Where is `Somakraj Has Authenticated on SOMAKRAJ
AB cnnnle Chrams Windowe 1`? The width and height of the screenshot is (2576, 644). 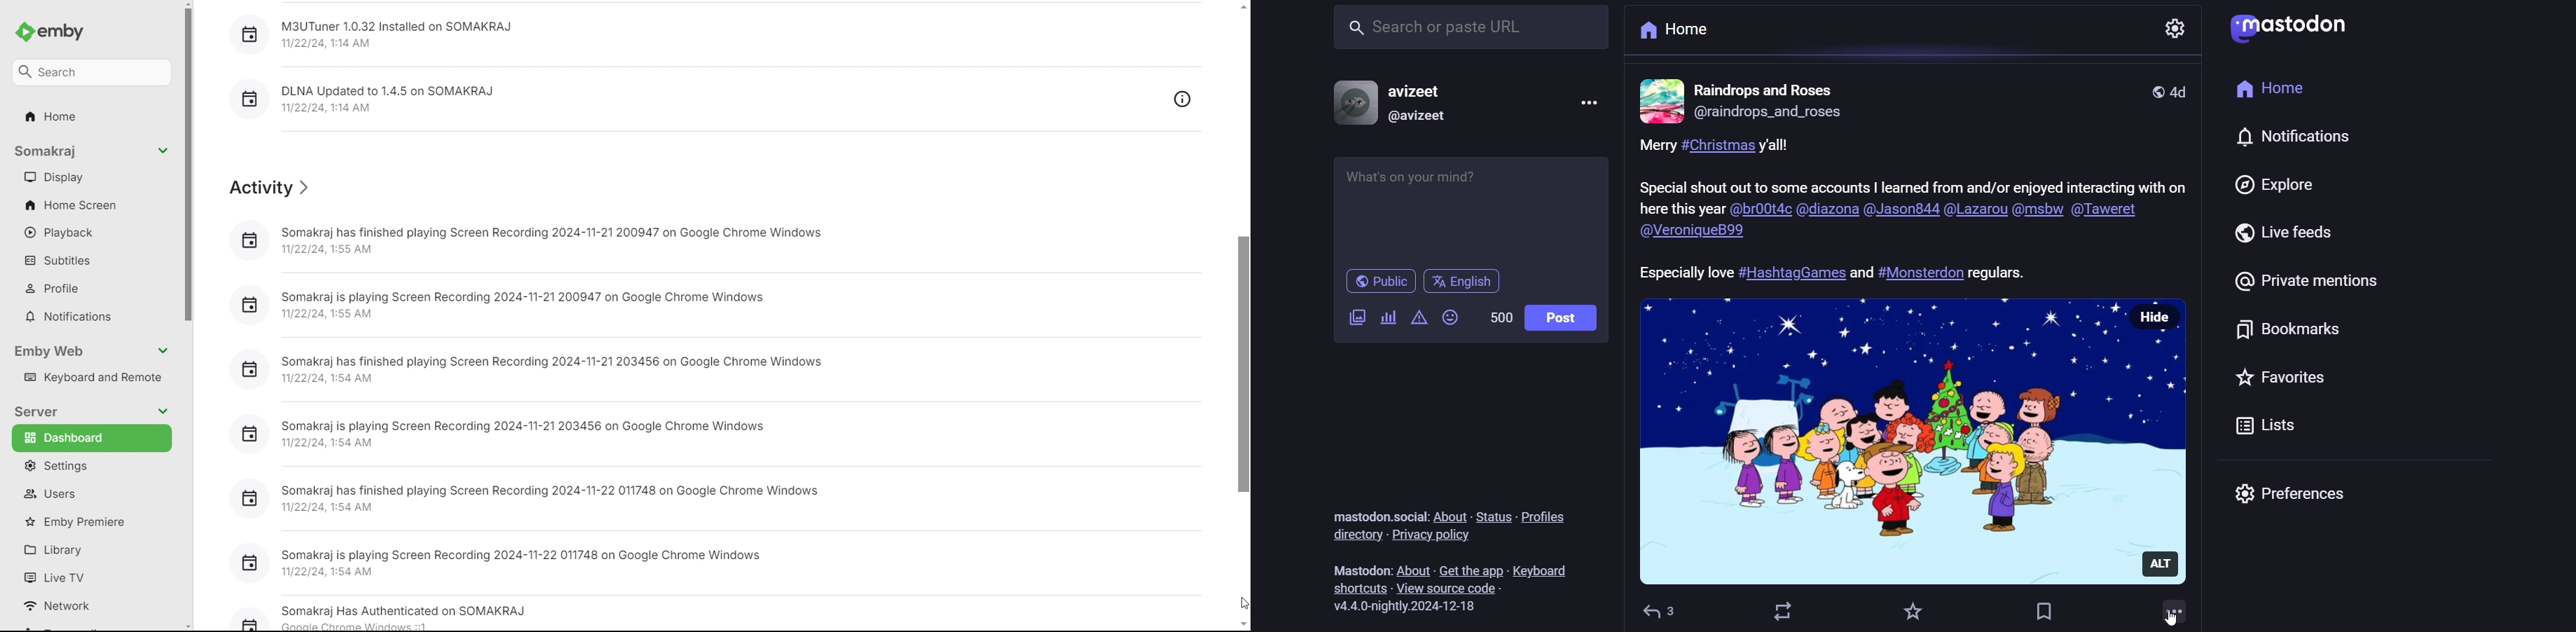
Somakraj Has Authenticated on SOMAKRAJ
AB cnnnle Chrams Windowe 1 is located at coordinates (404, 613).